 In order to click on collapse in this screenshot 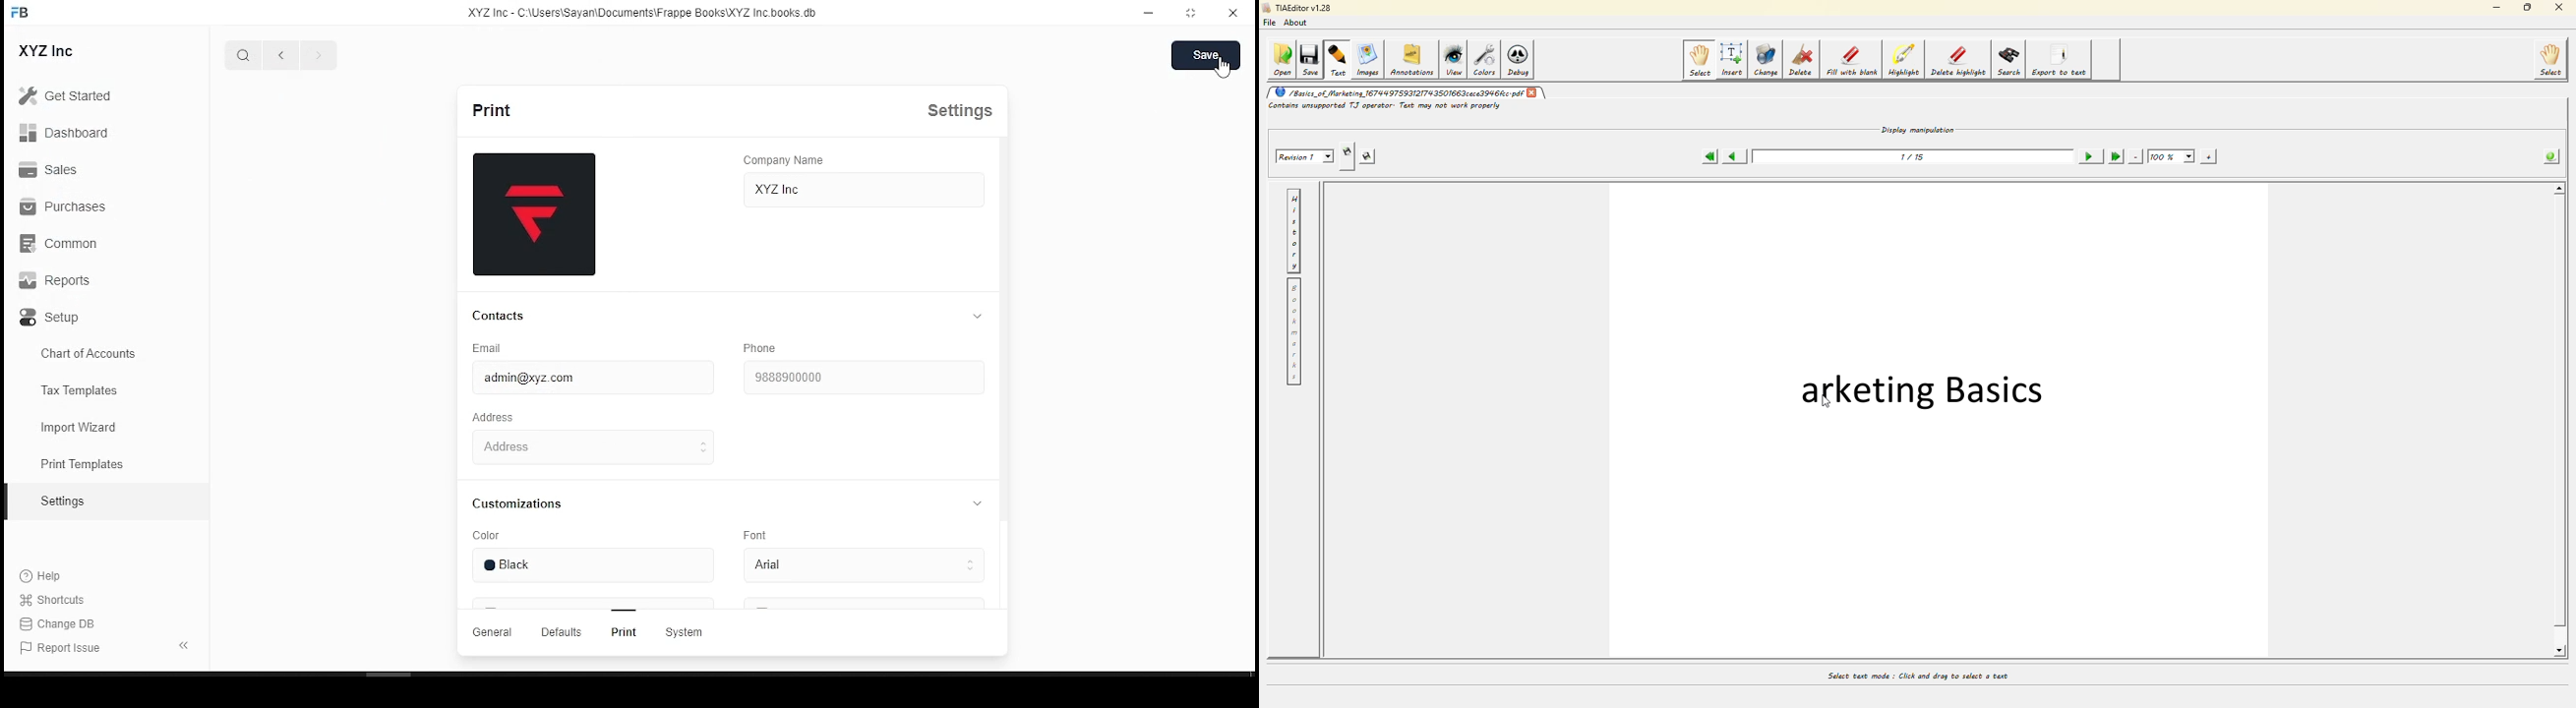, I will do `click(978, 316)`.